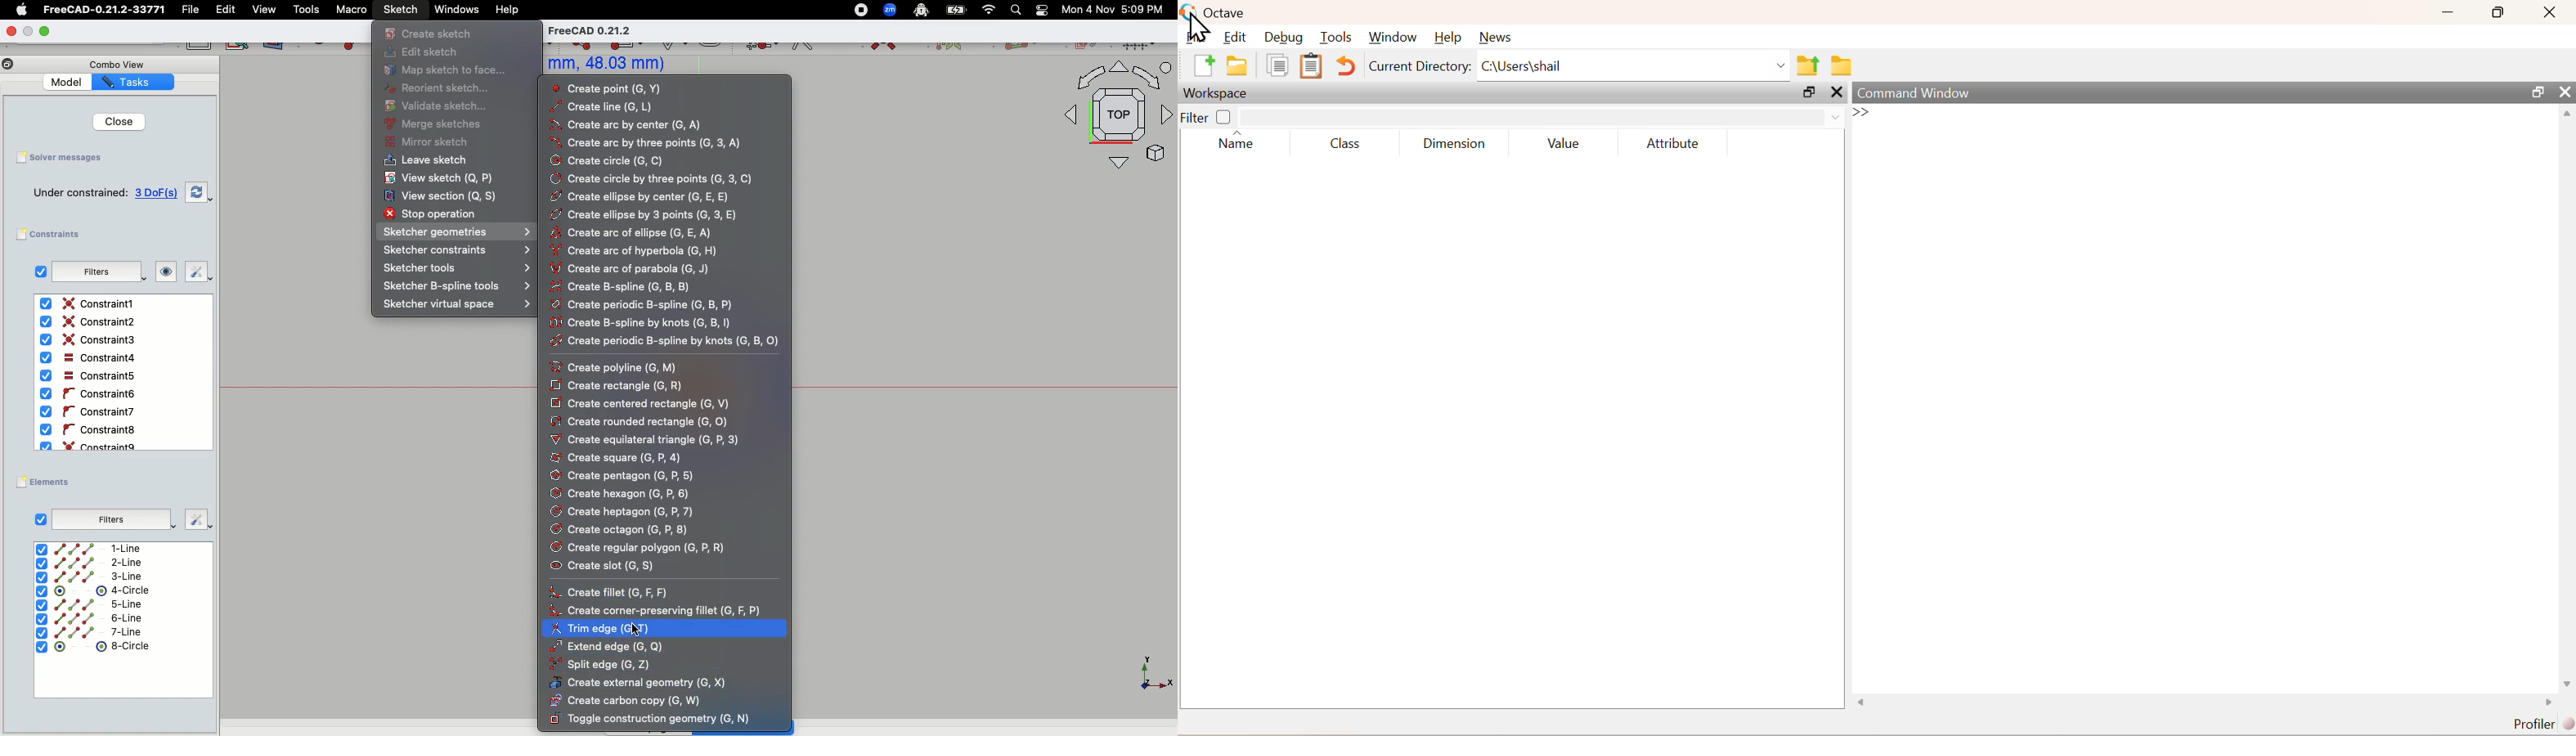 The height and width of the screenshot is (756, 2576). I want to click on Trim edge (G, T), so click(599, 627).